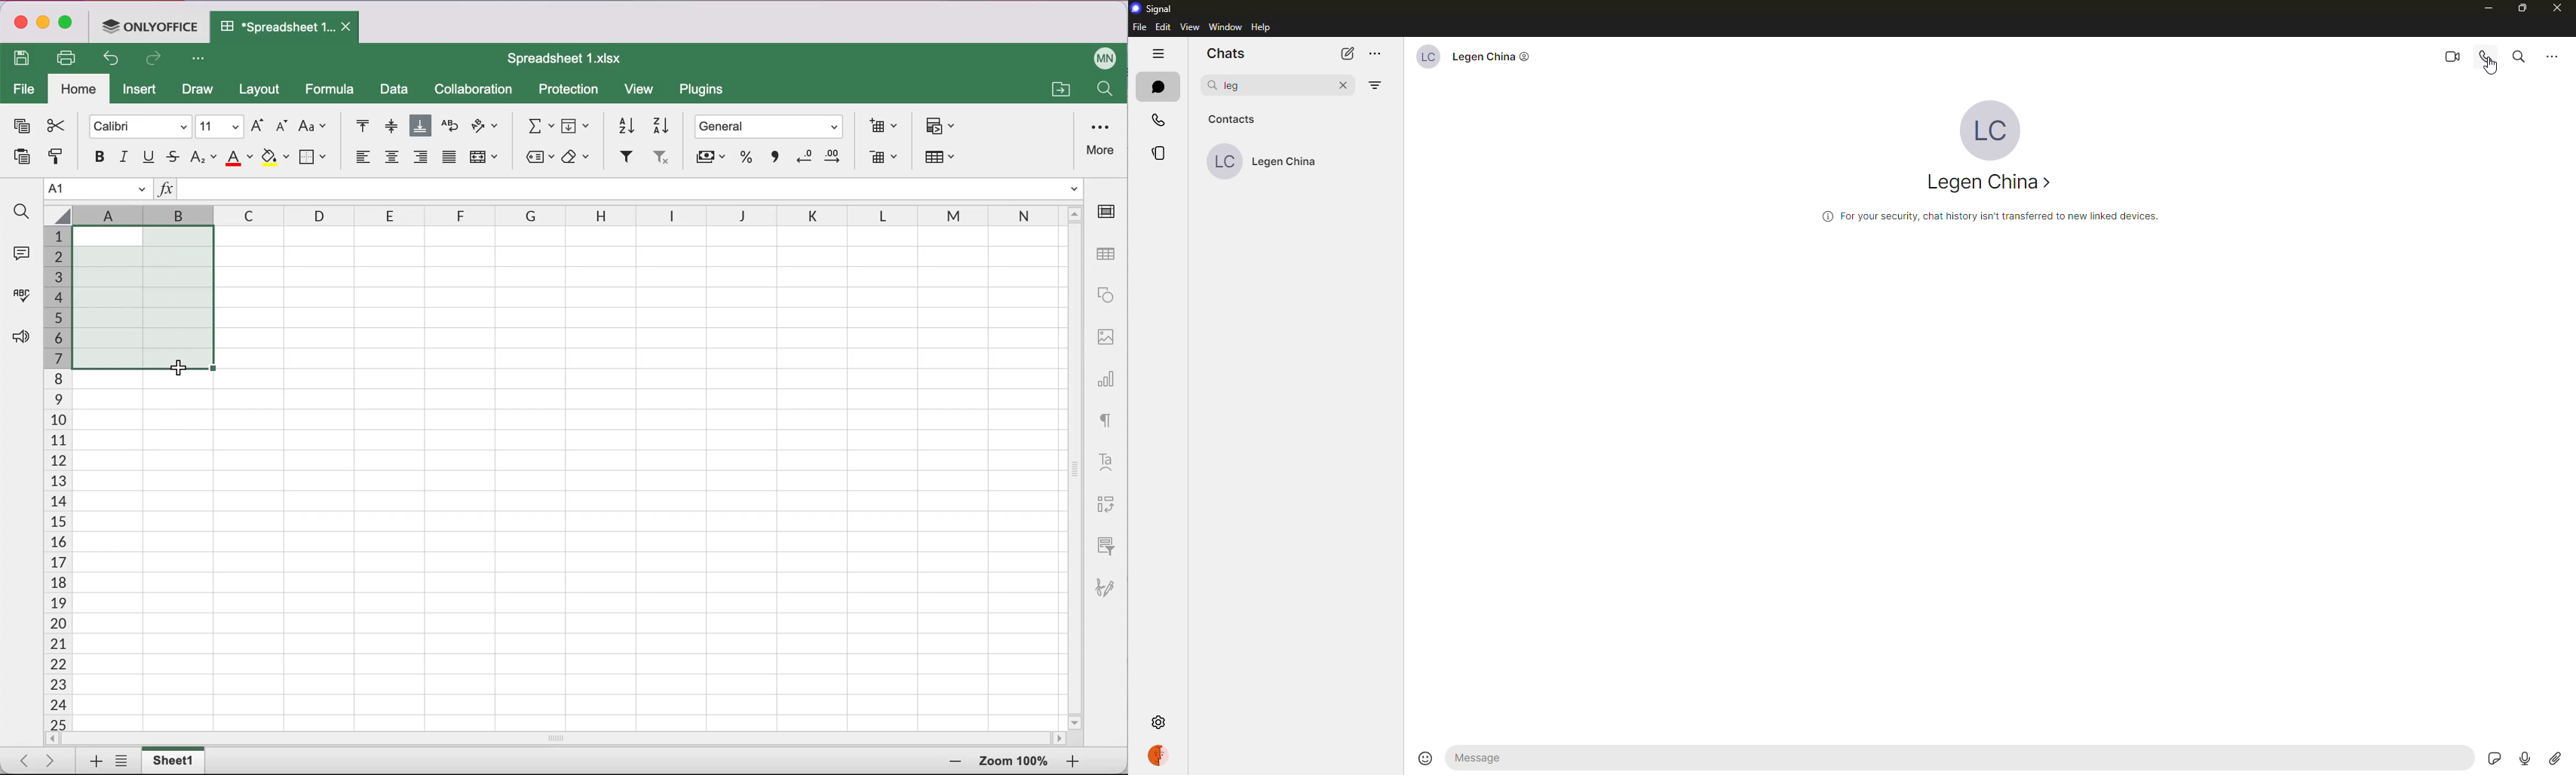  Describe the element at coordinates (1350, 54) in the screenshot. I see `new chat` at that location.